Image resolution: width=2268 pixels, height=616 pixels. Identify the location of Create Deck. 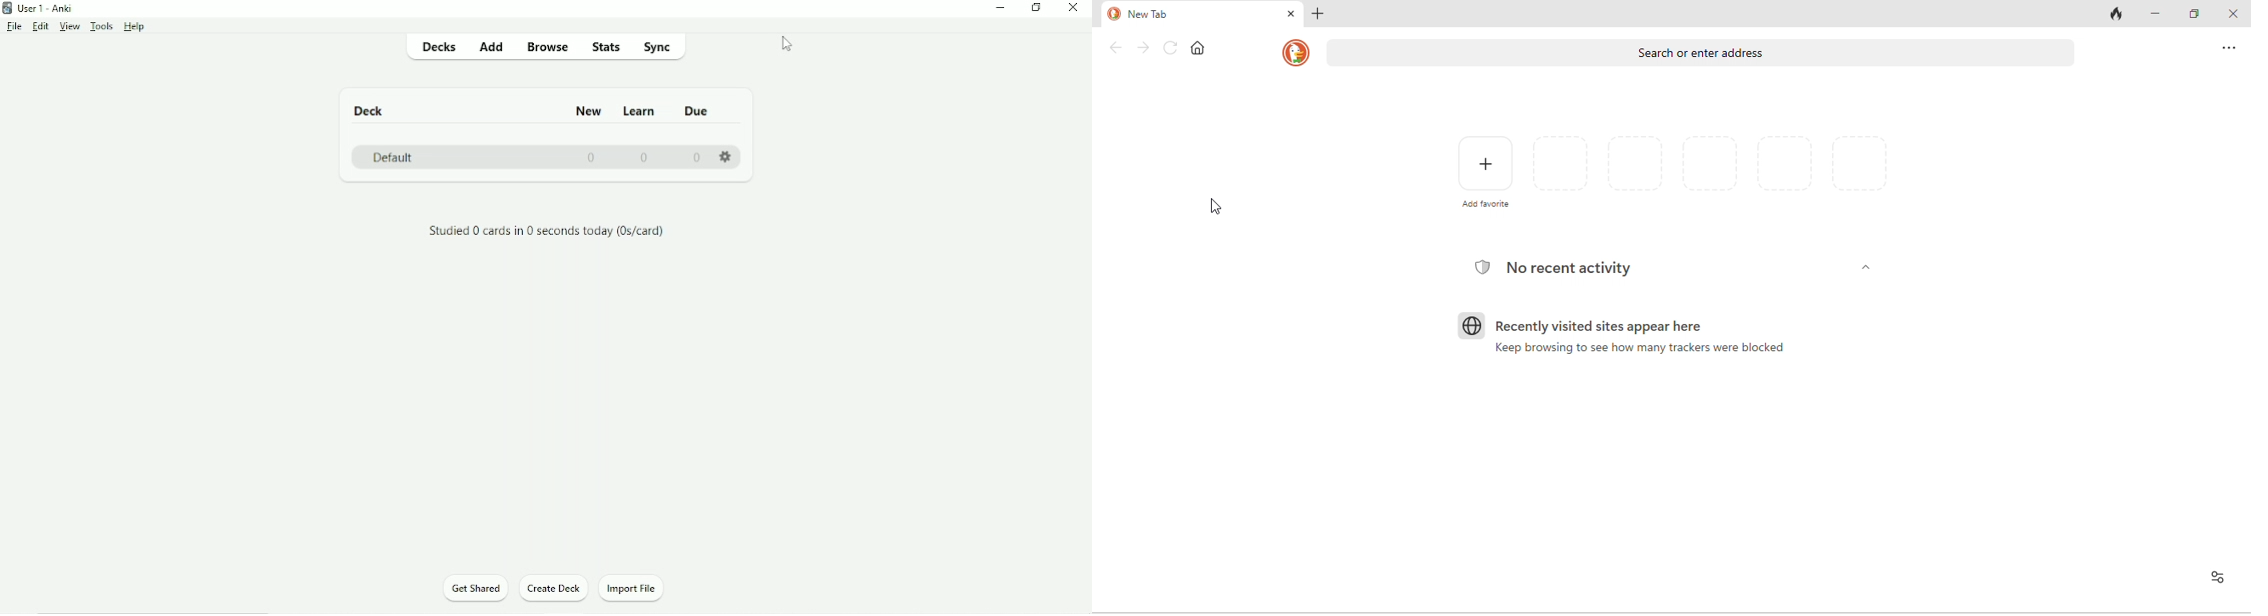
(555, 591).